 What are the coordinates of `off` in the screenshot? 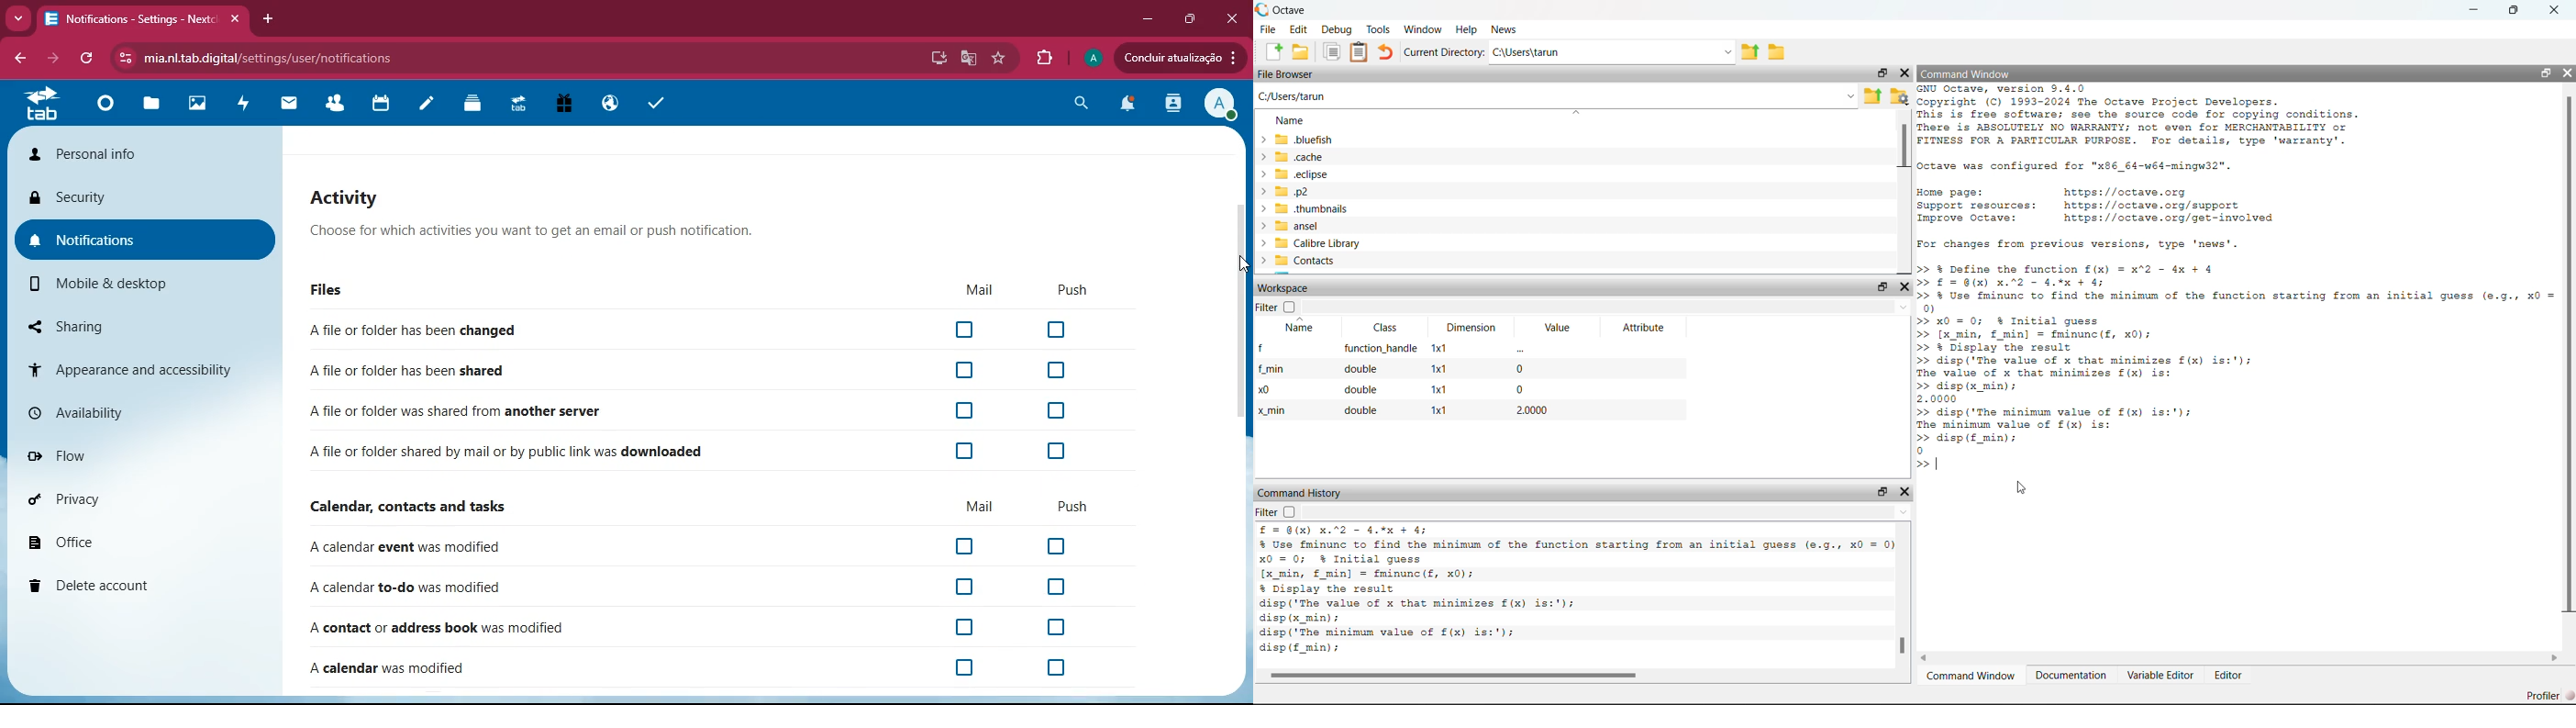 It's located at (1054, 544).